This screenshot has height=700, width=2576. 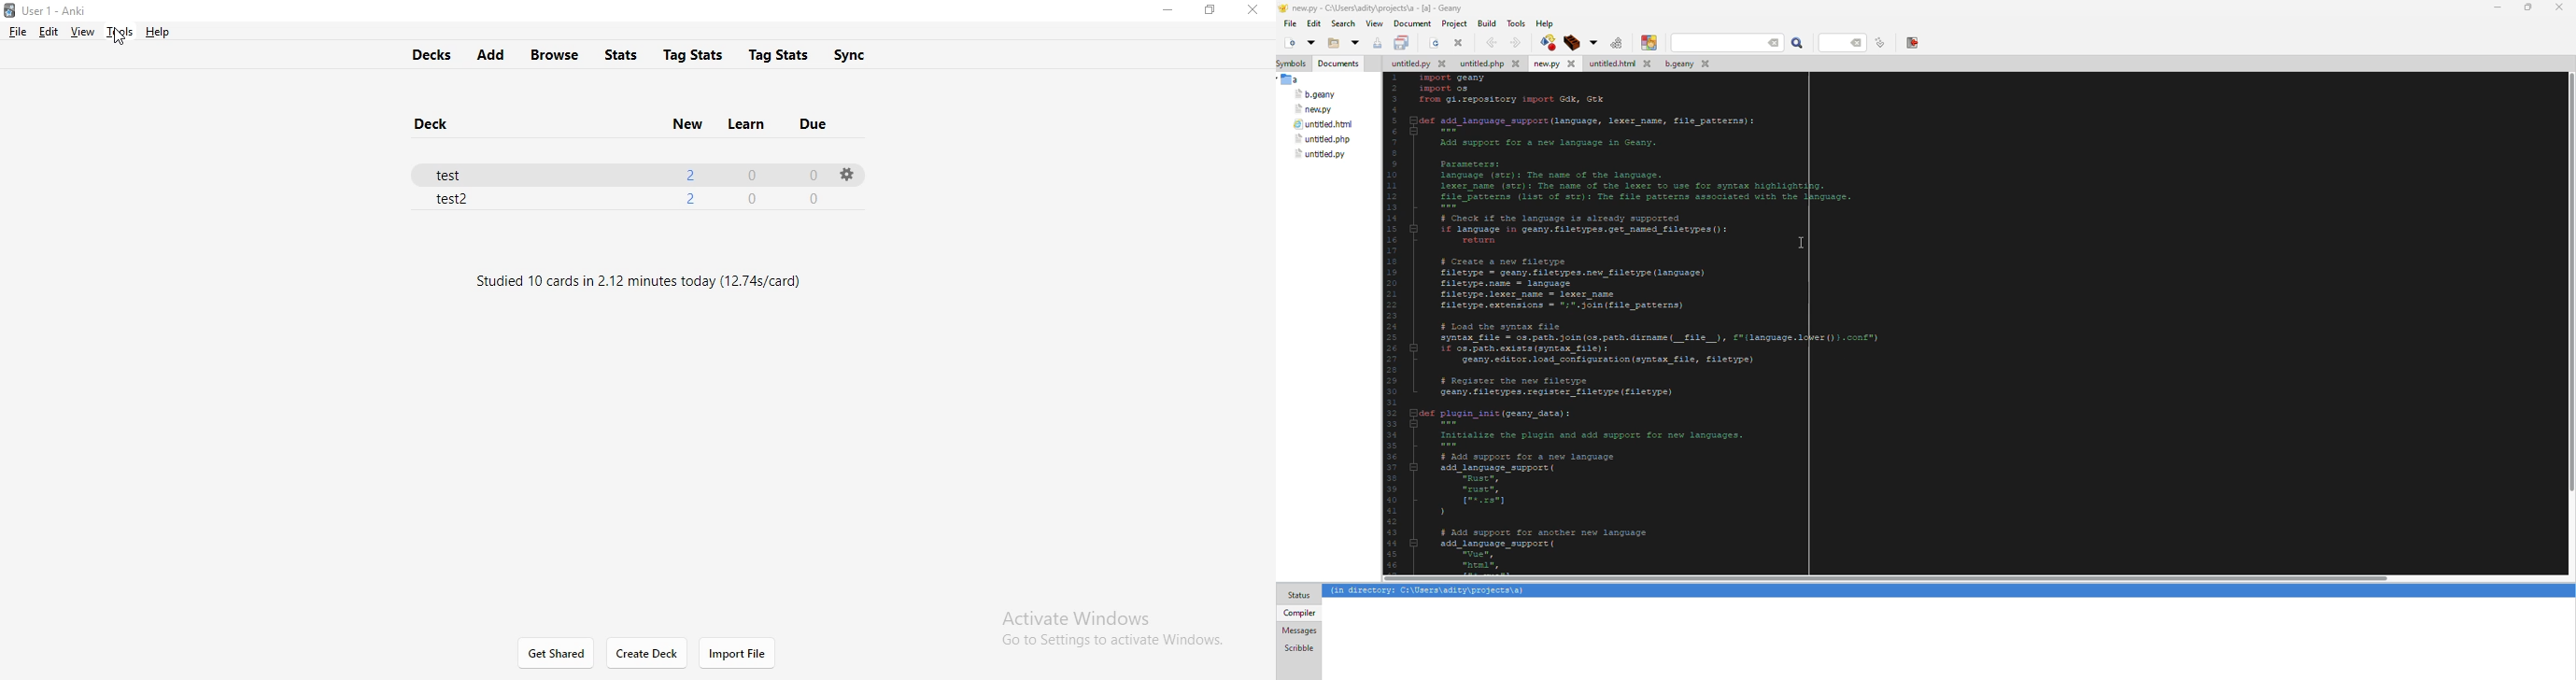 I want to click on open, so click(x=1432, y=43).